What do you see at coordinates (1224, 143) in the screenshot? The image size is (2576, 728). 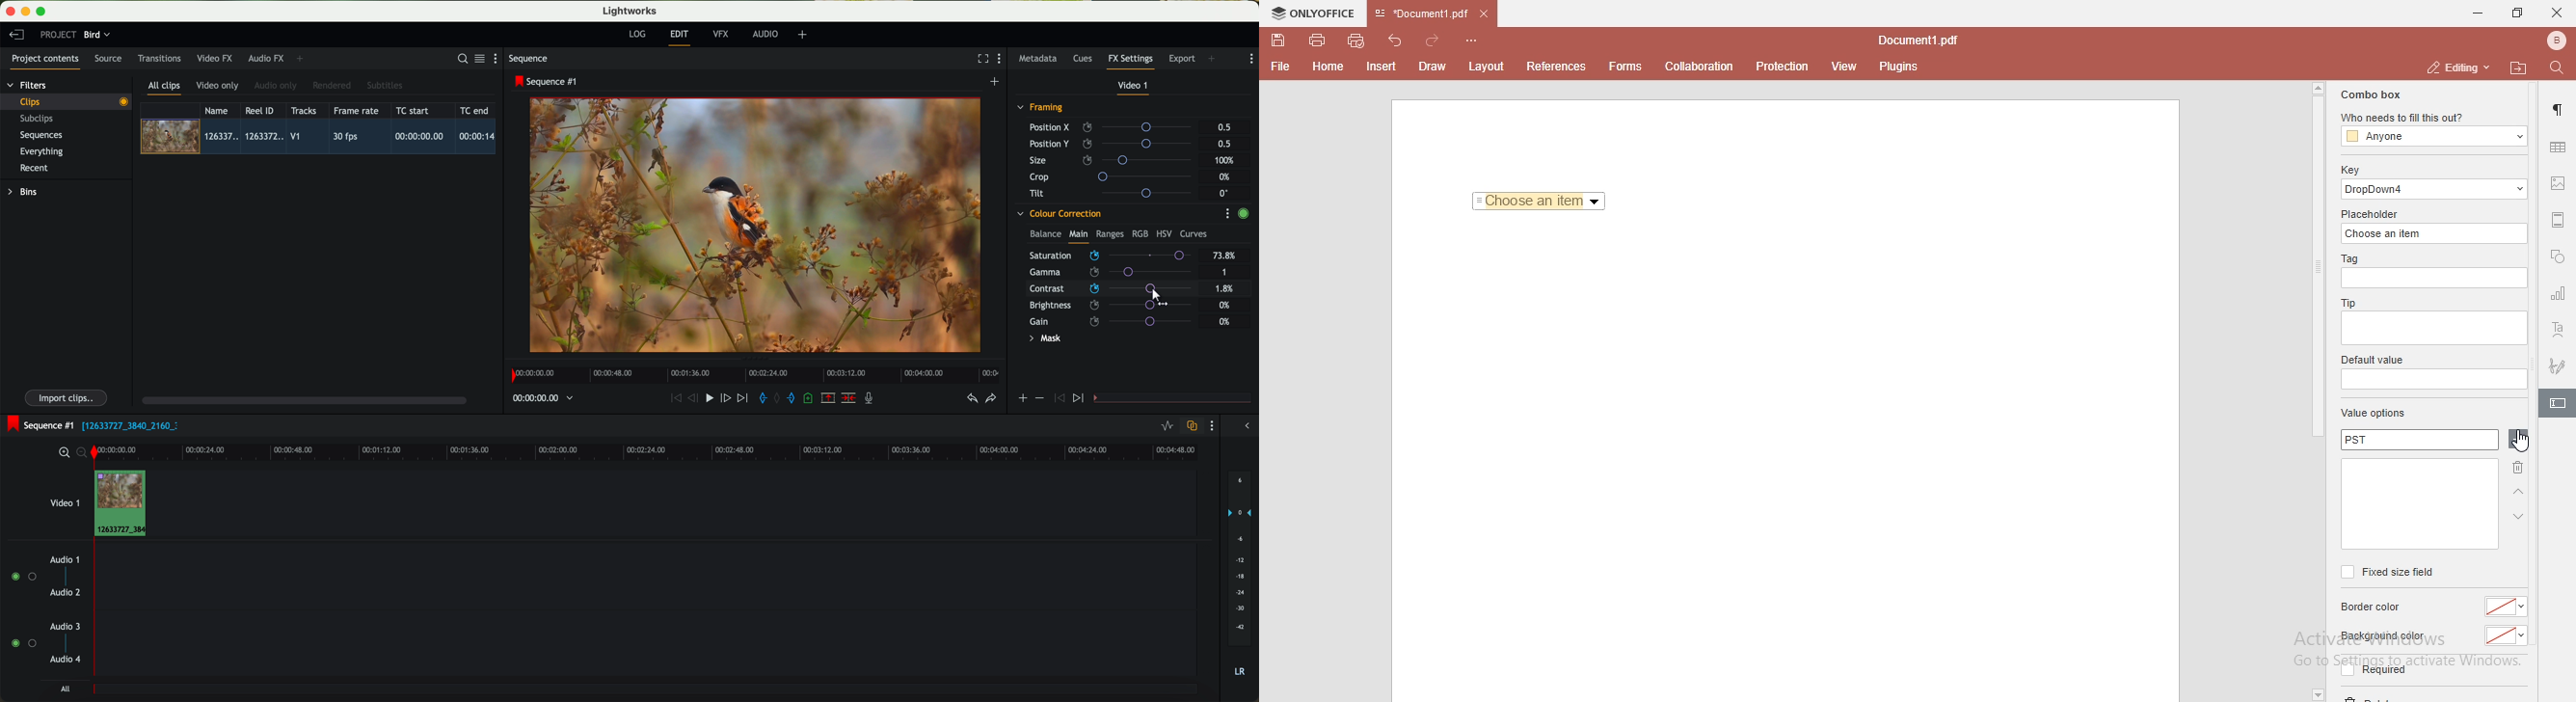 I see `0.5` at bounding box center [1224, 143].